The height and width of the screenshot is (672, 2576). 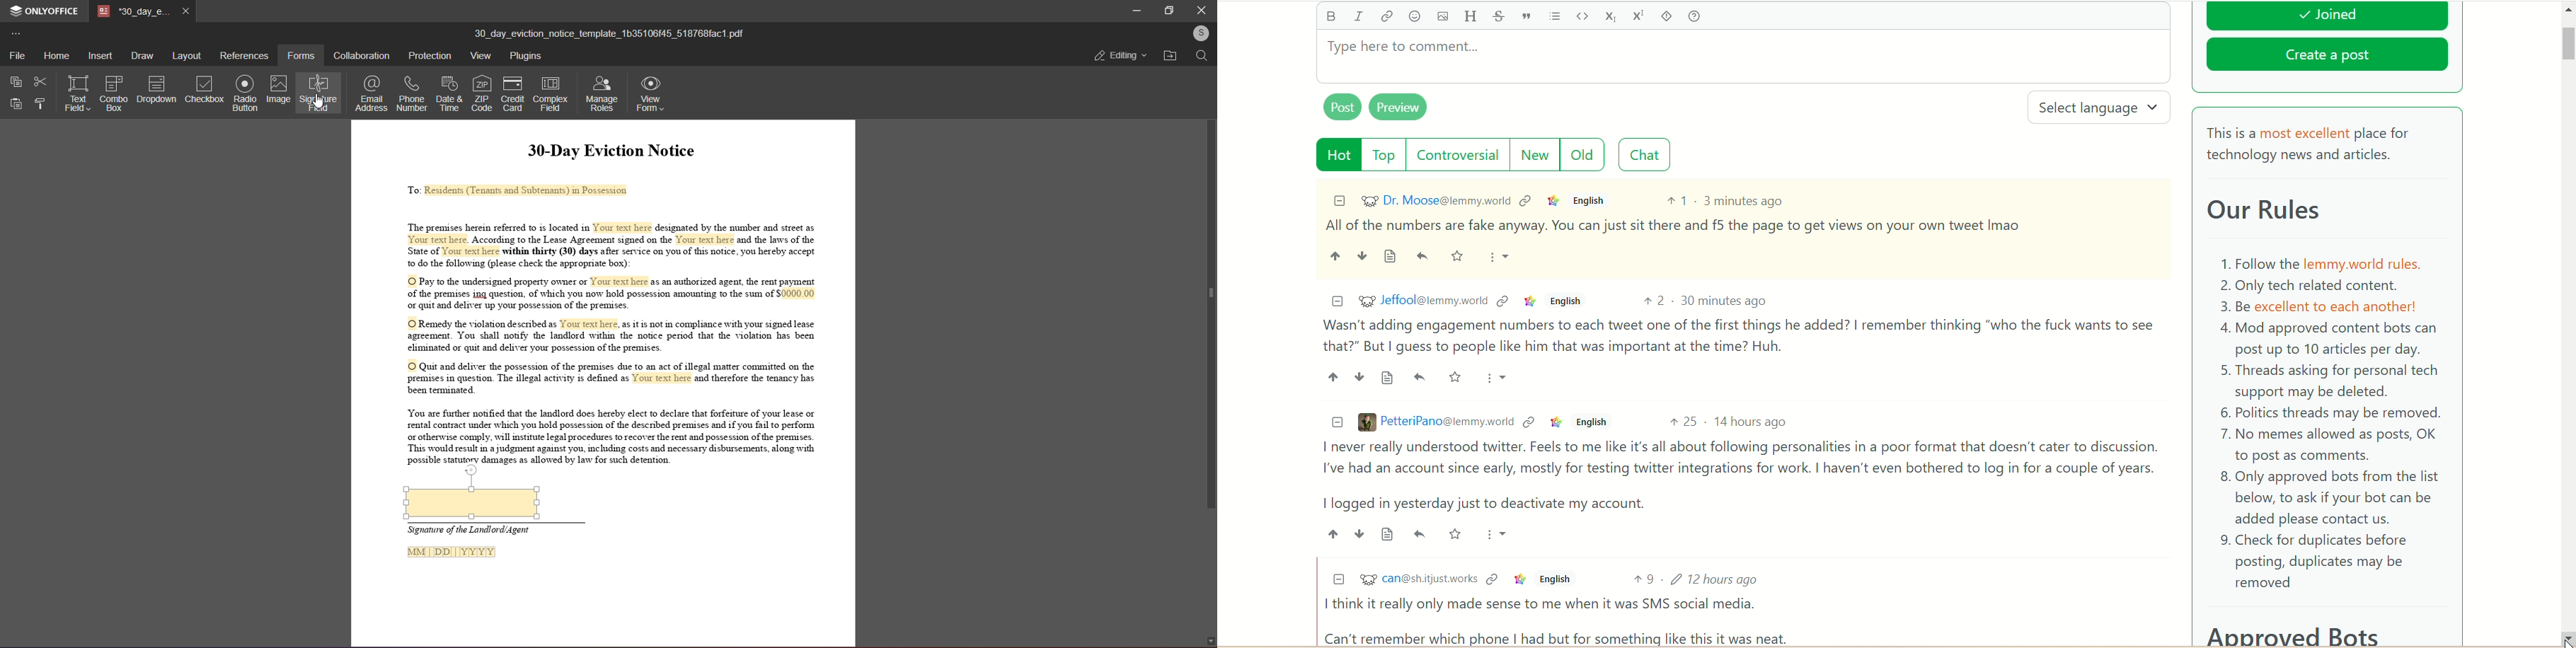 What do you see at coordinates (1208, 637) in the screenshot?
I see `down` at bounding box center [1208, 637].